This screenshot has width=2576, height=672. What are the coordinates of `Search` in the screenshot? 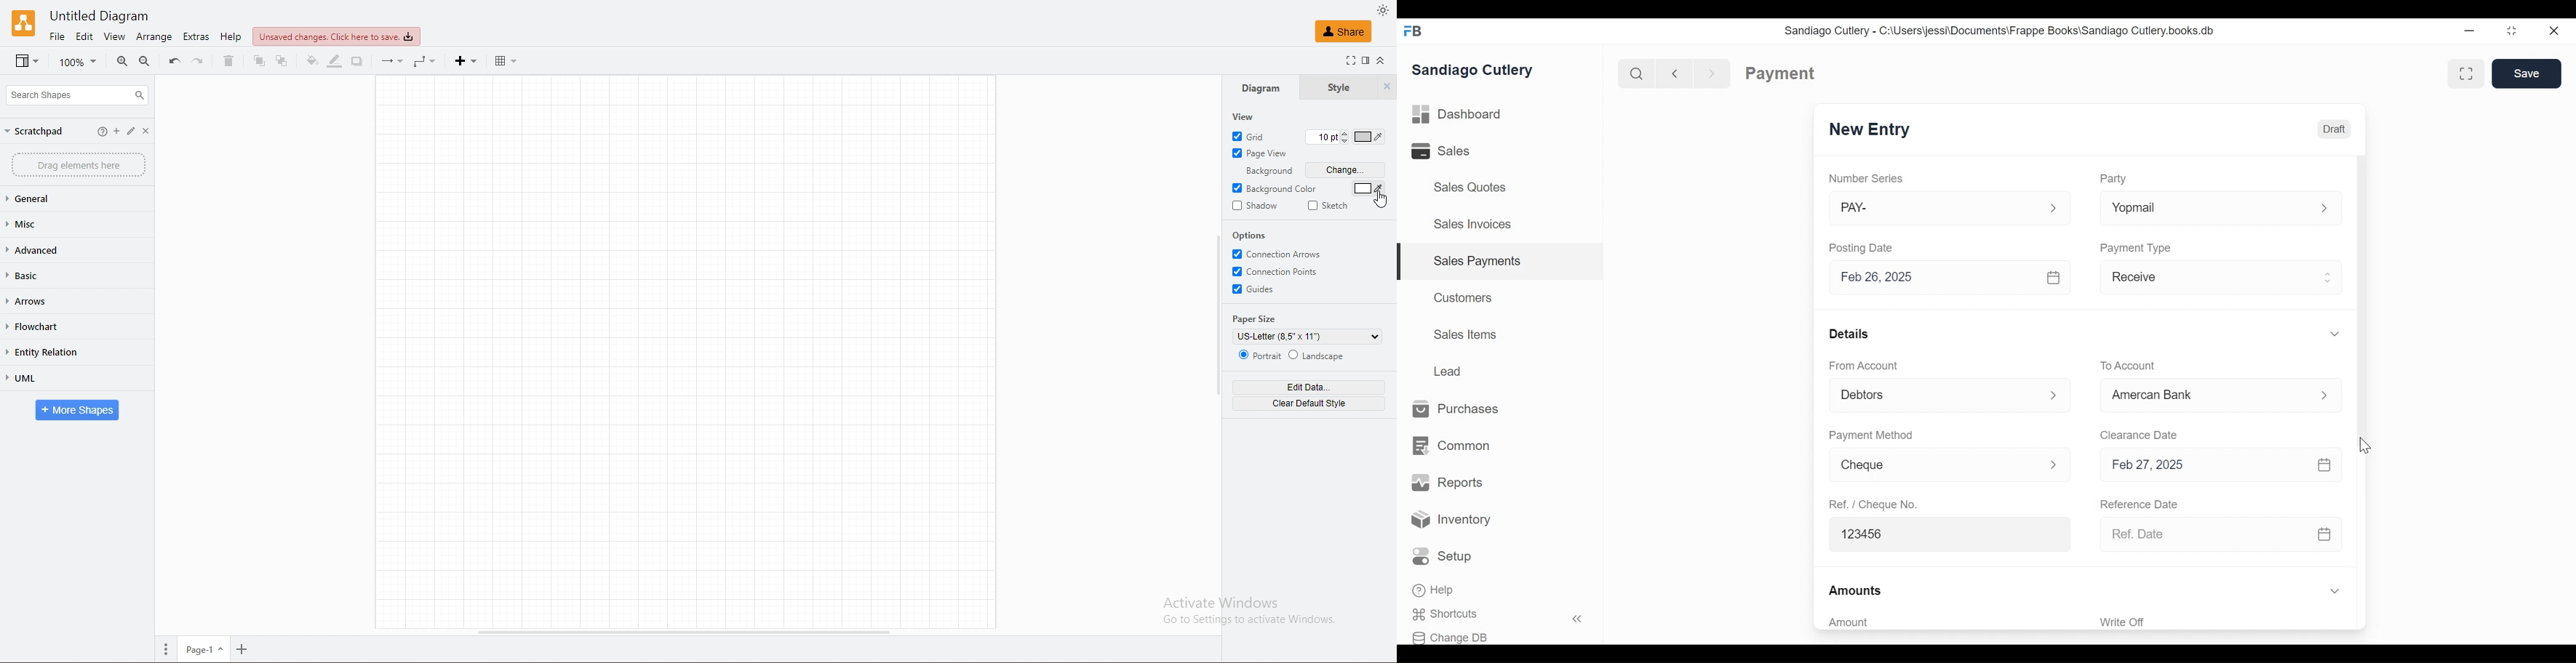 It's located at (1634, 73).